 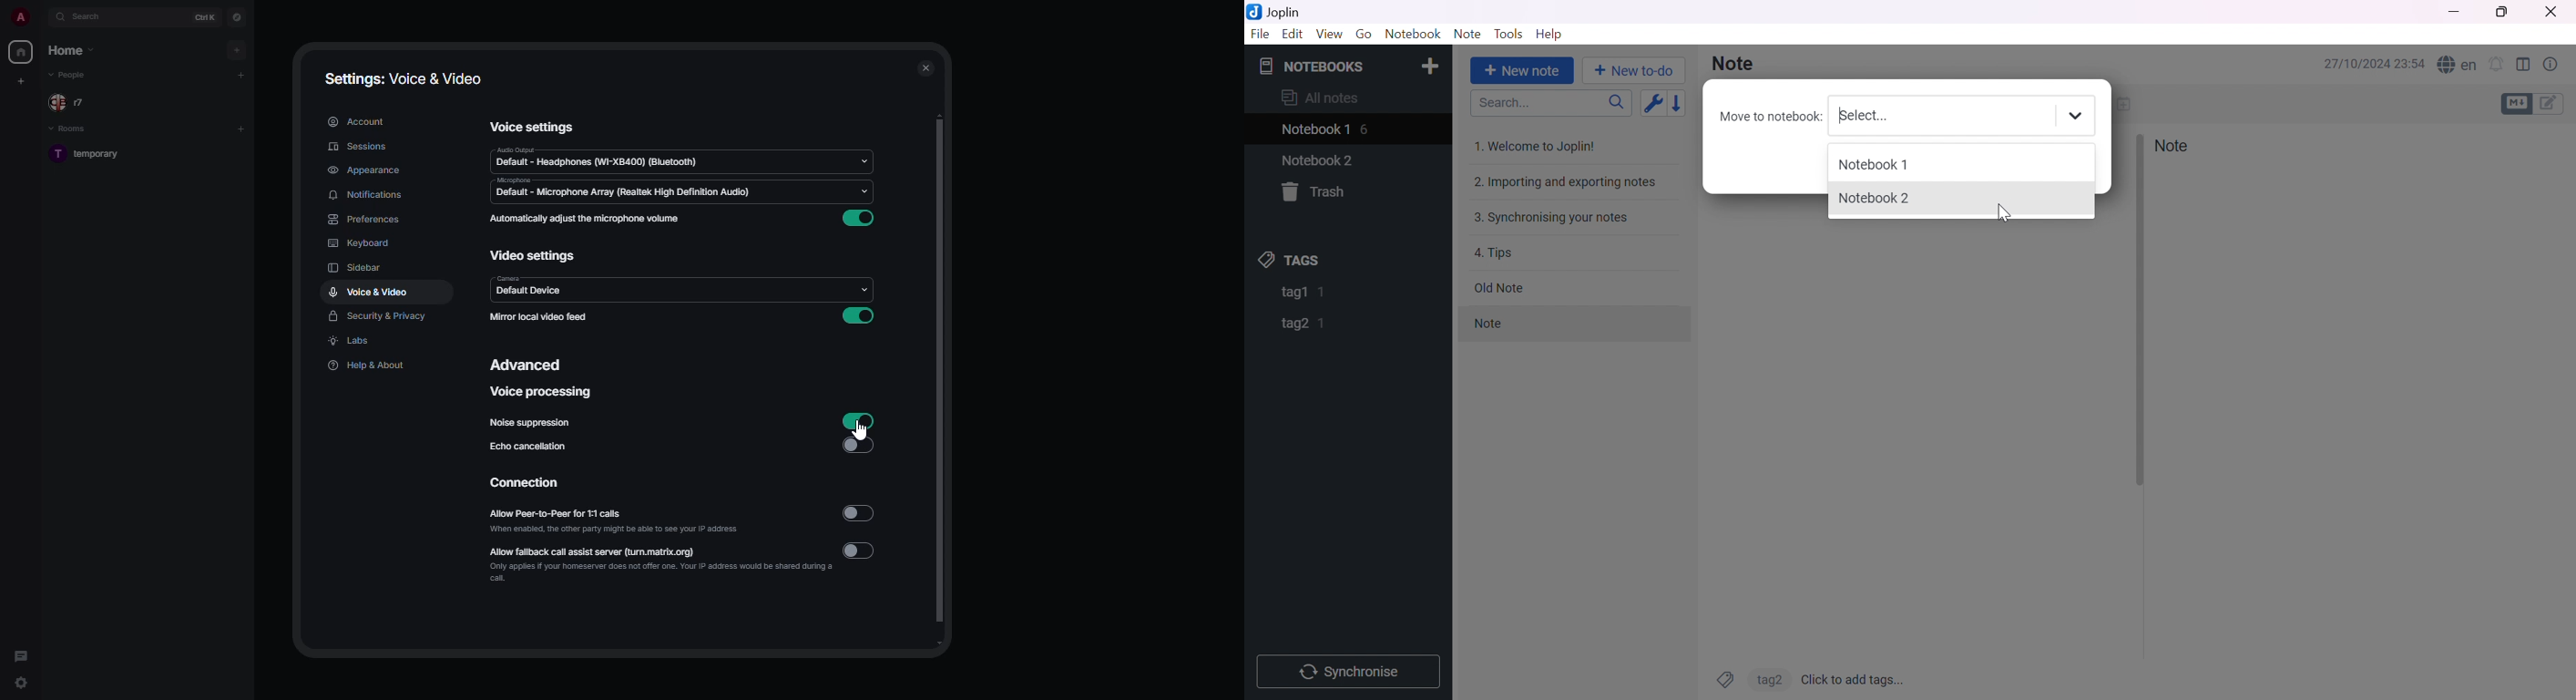 I want to click on Drop down, so click(x=2076, y=115).